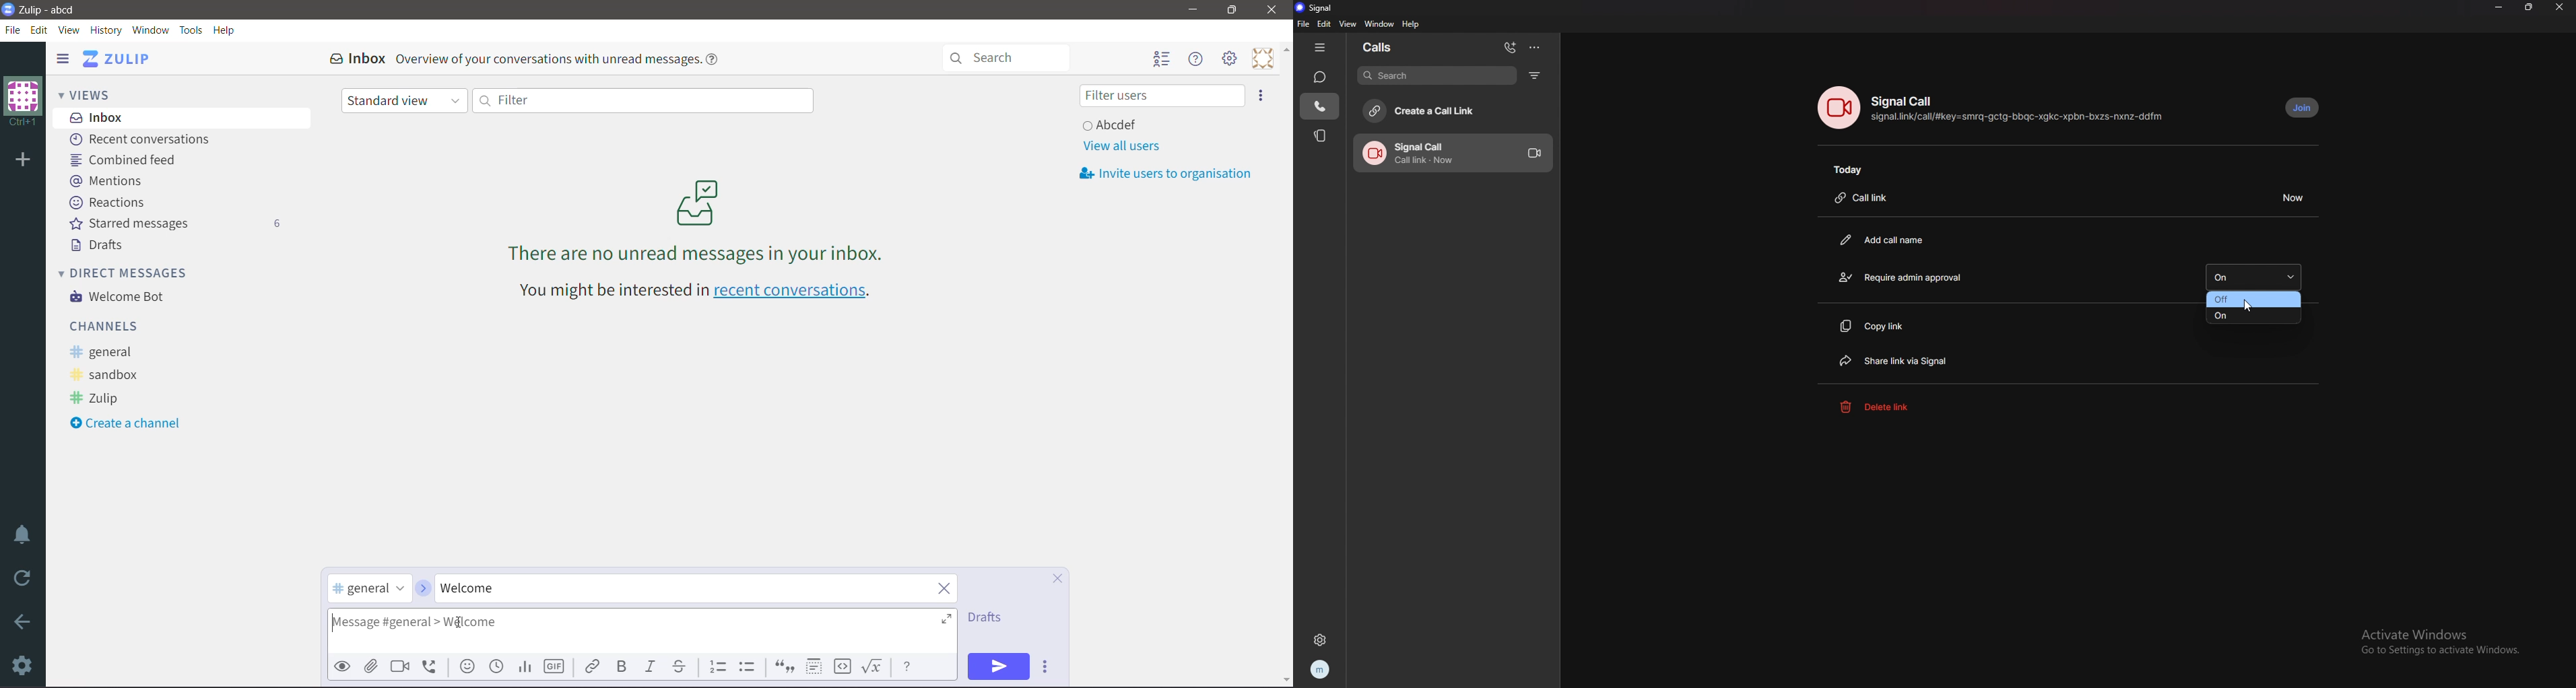  I want to click on window, so click(1380, 24).